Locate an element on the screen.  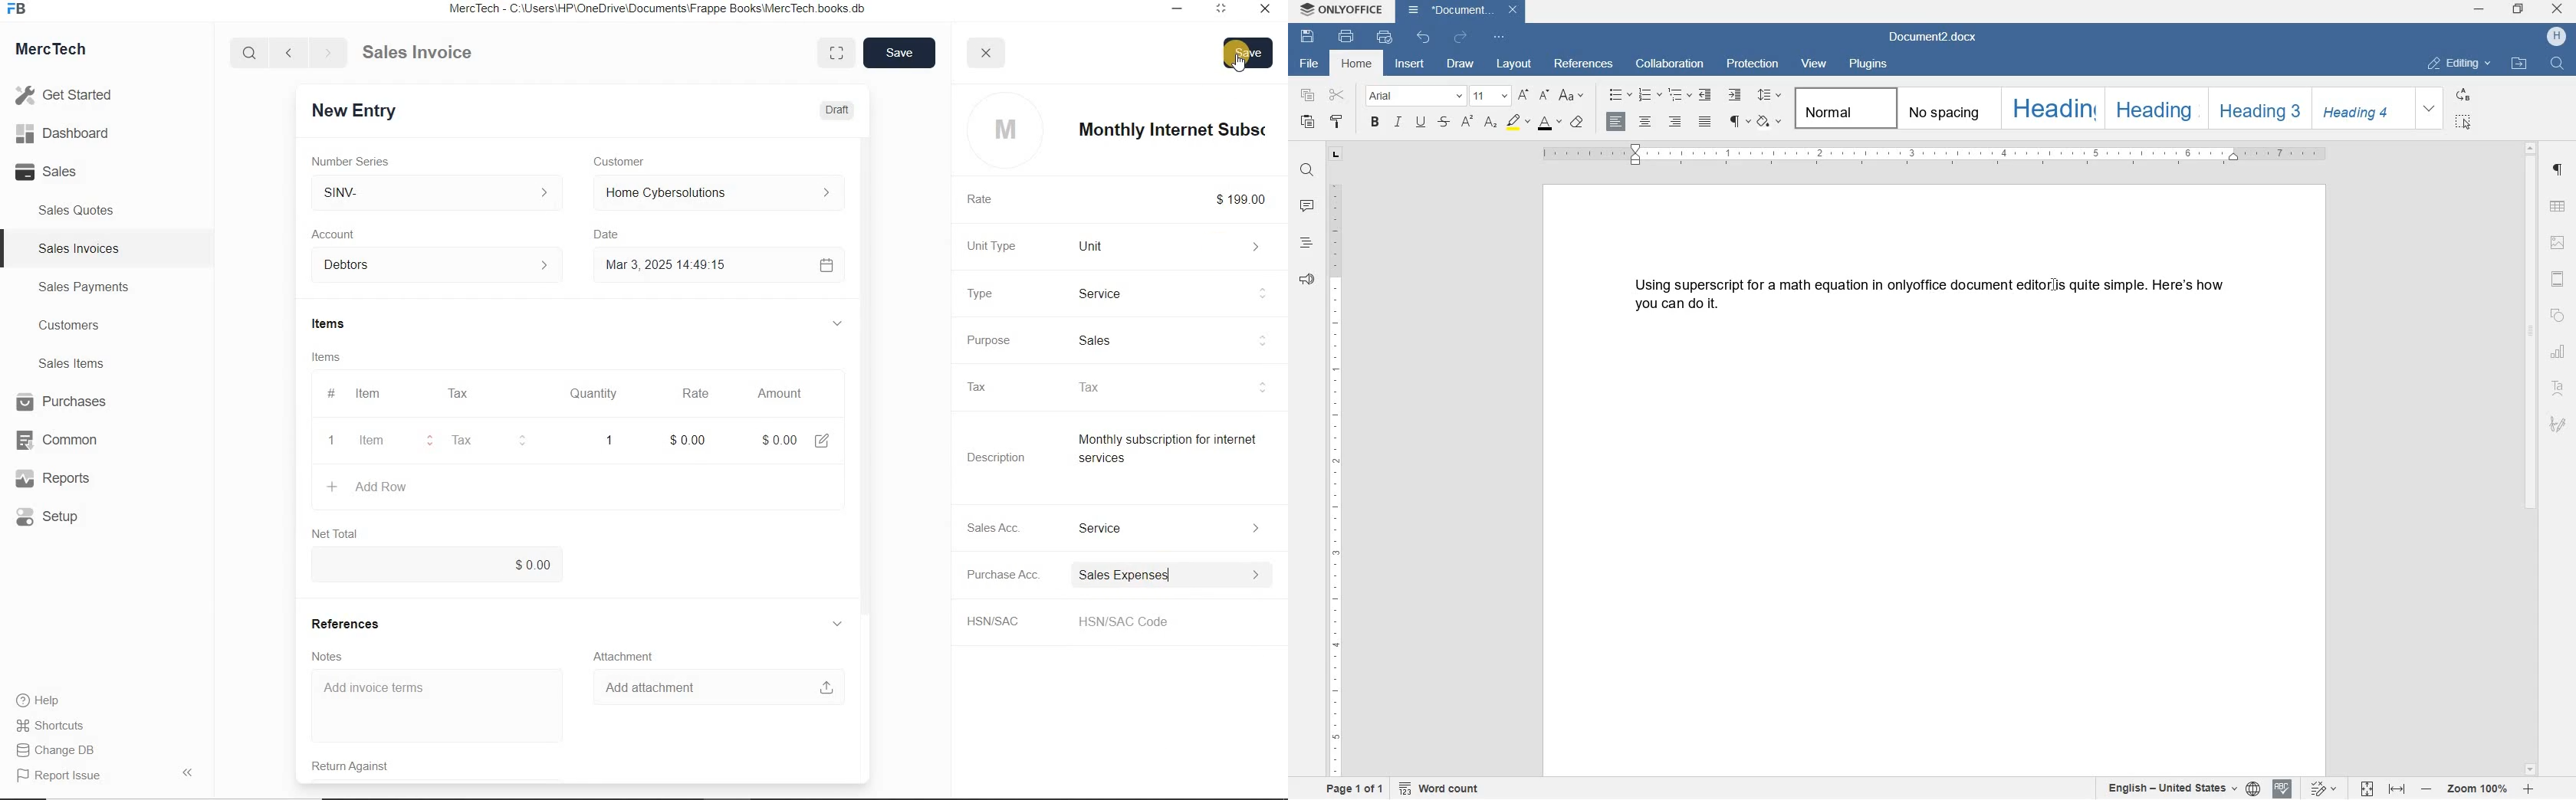
Item is located at coordinates (370, 394).